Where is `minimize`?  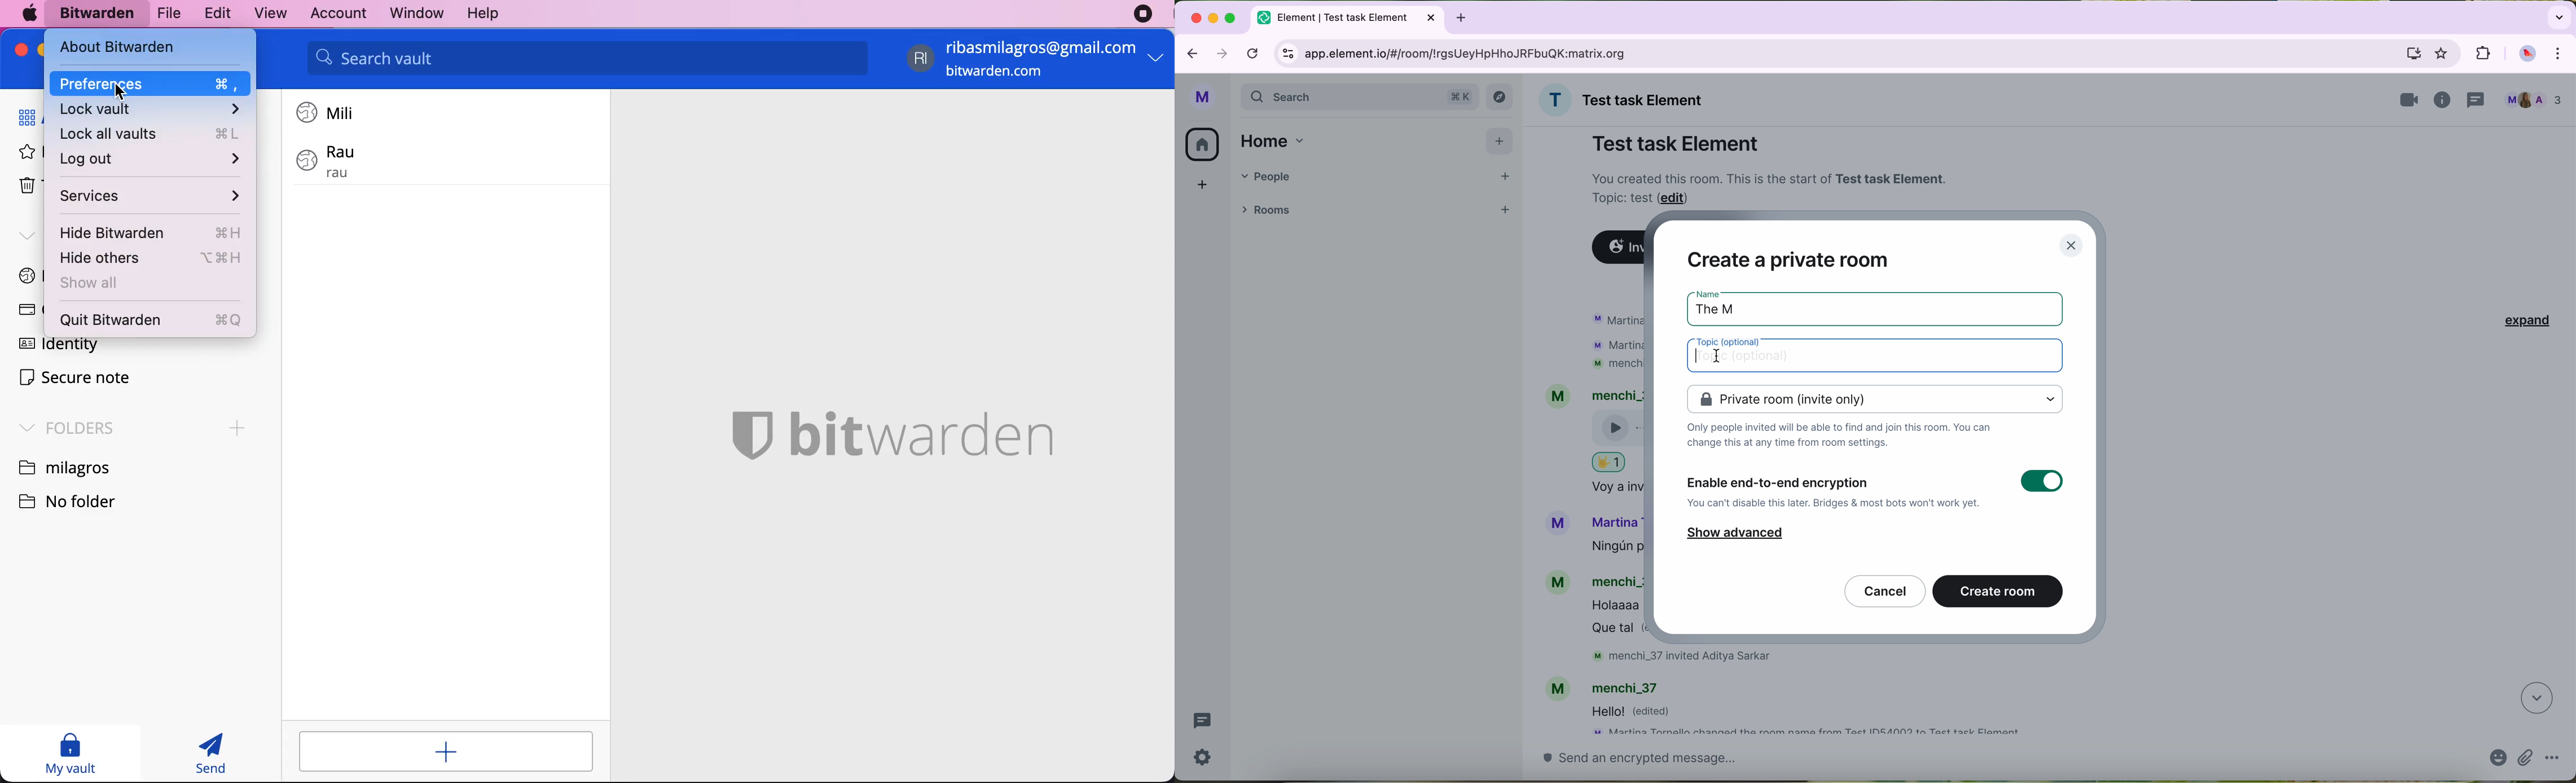 minimize is located at coordinates (1215, 18).